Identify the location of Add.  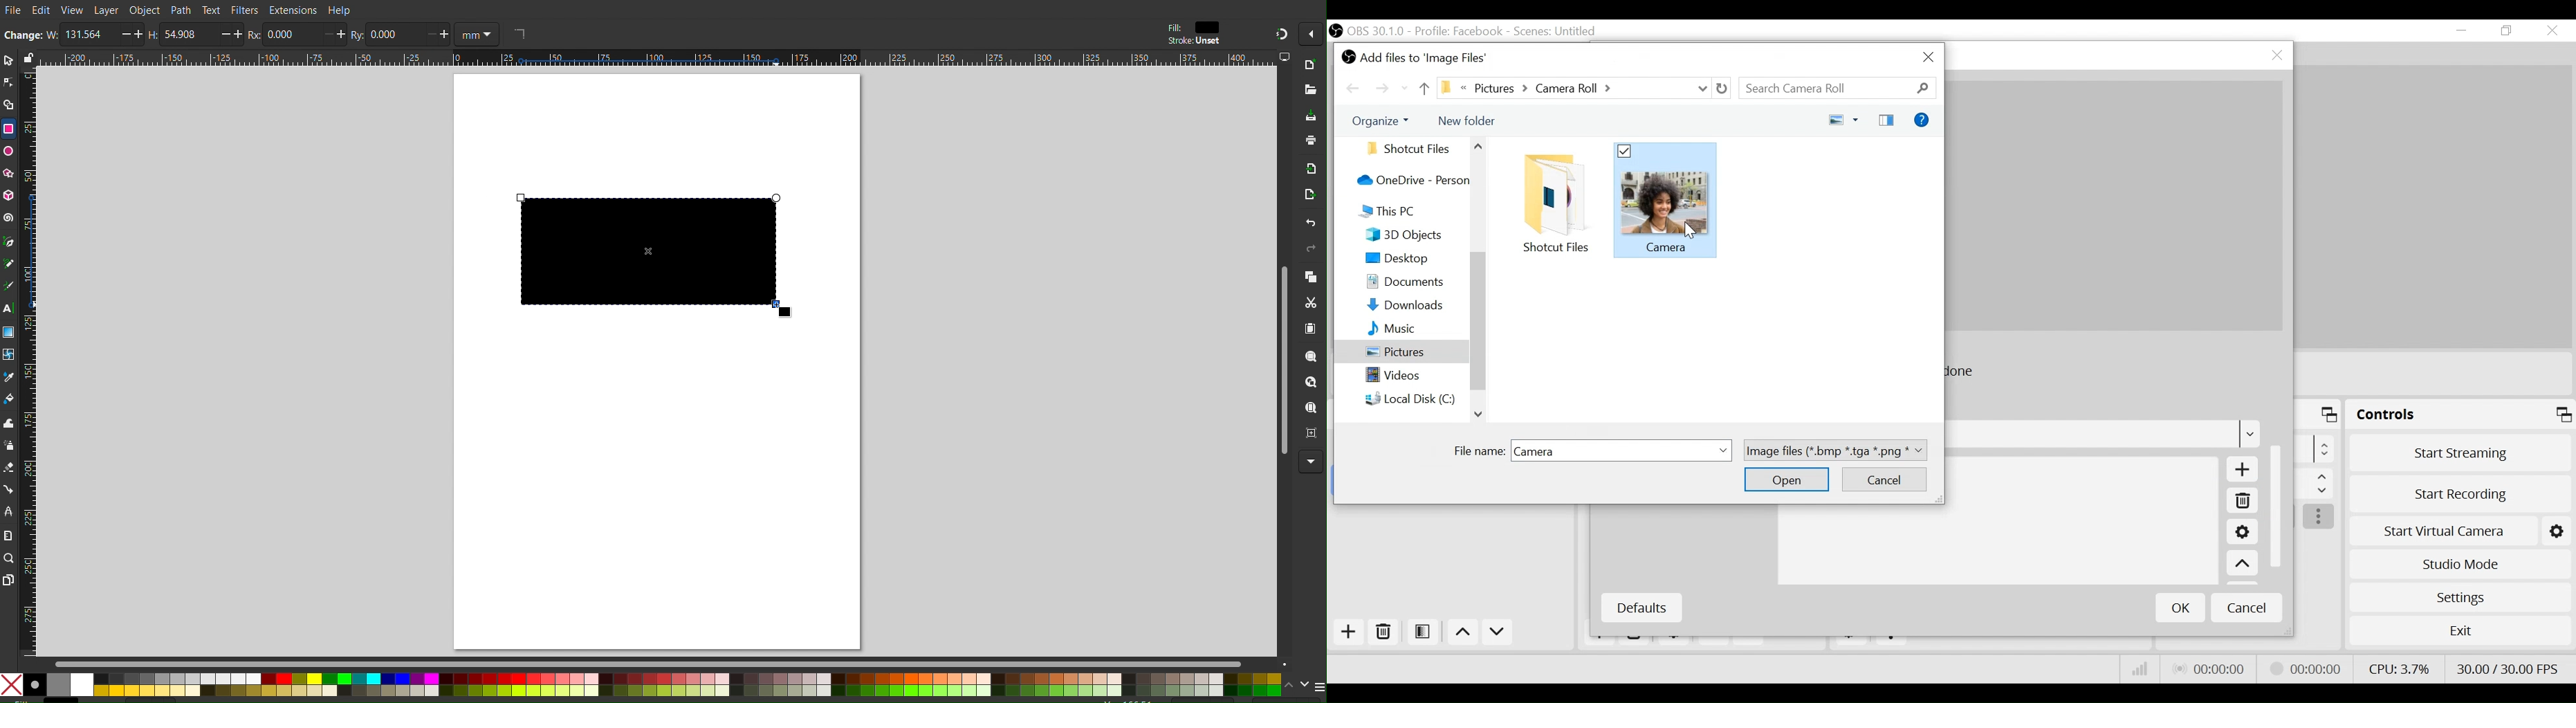
(2240, 470).